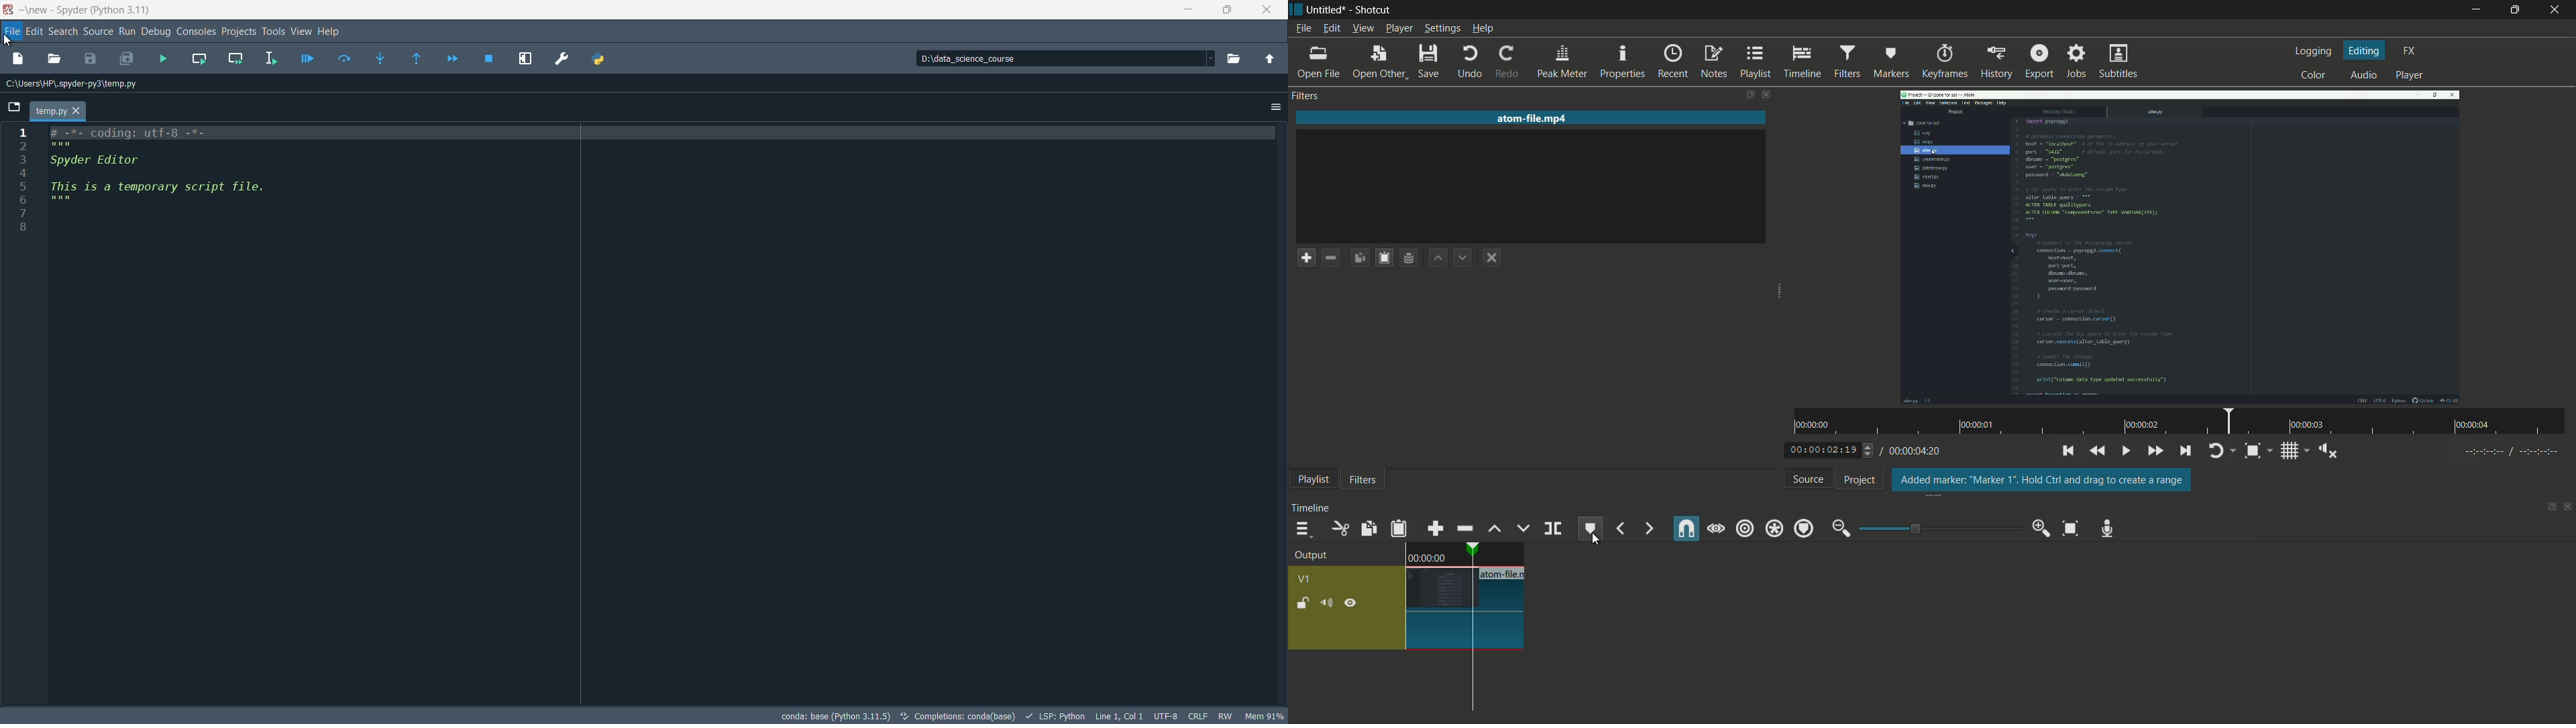 This screenshot has width=2576, height=728. I want to click on cursor, so click(1593, 540).